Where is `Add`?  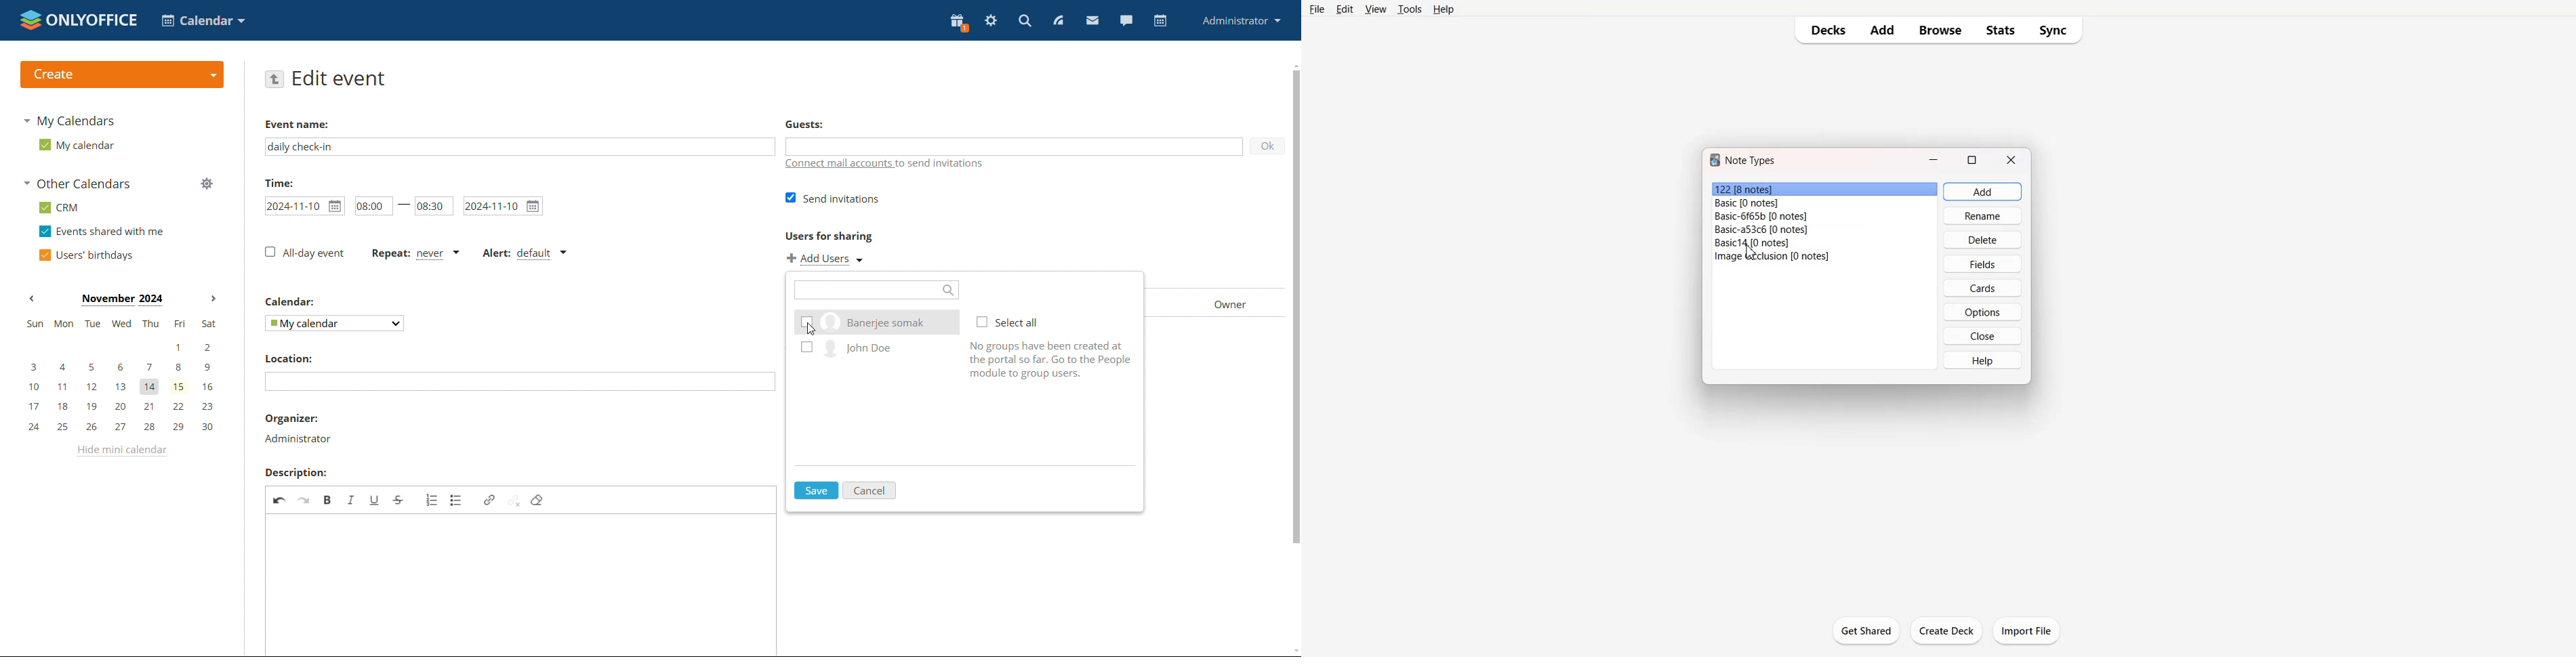
Add is located at coordinates (1884, 31).